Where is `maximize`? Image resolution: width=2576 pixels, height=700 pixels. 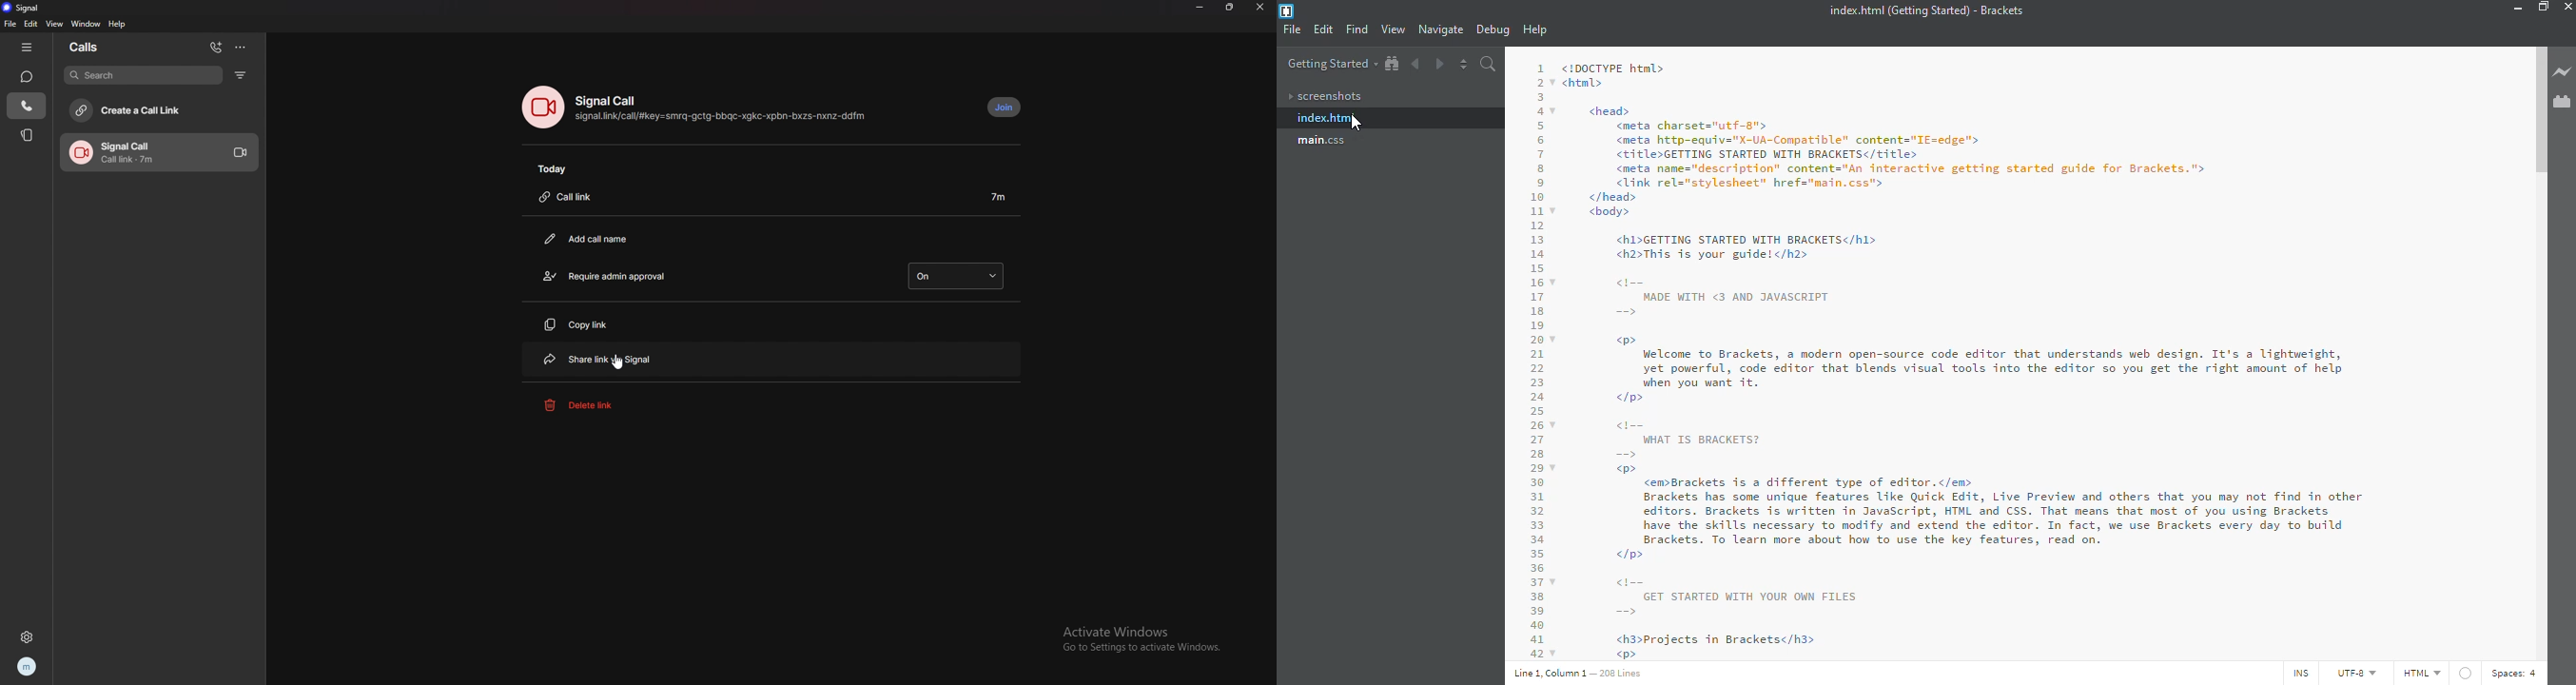
maximize is located at coordinates (2544, 7).